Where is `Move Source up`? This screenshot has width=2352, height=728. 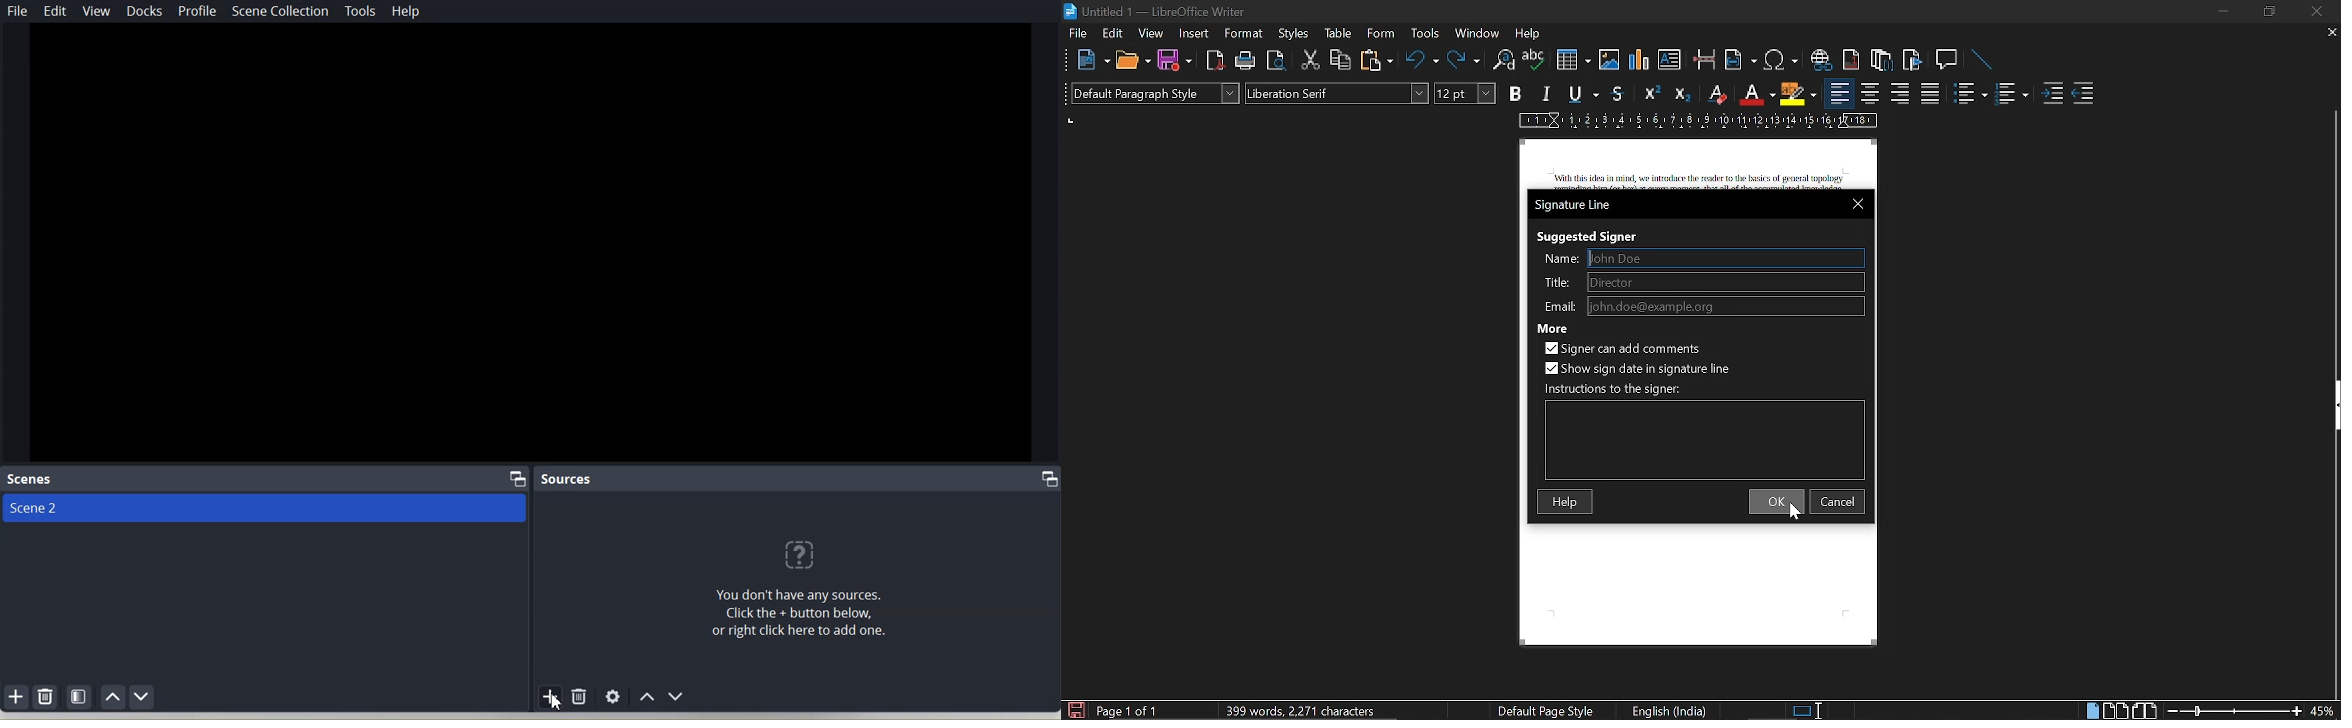 Move Source up is located at coordinates (646, 697).